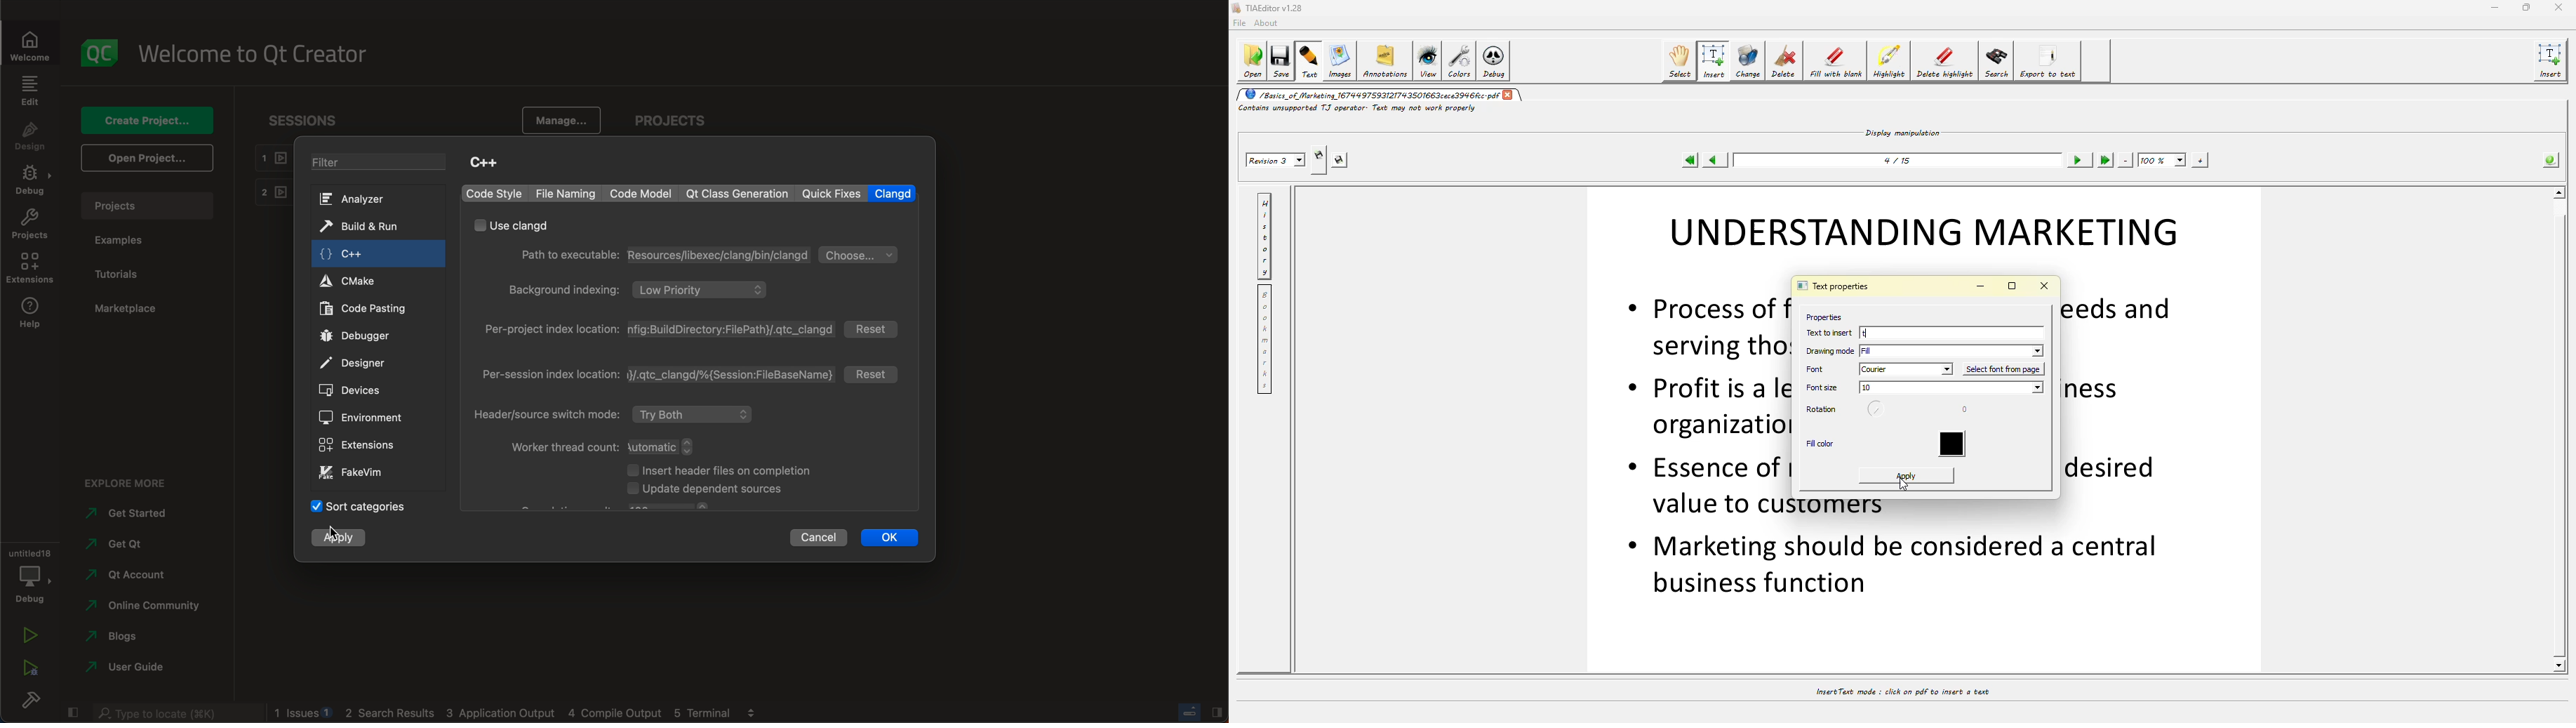  What do you see at coordinates (364, 443) in the screenshot?
I see `build and run` at bounding box center [364, 443].